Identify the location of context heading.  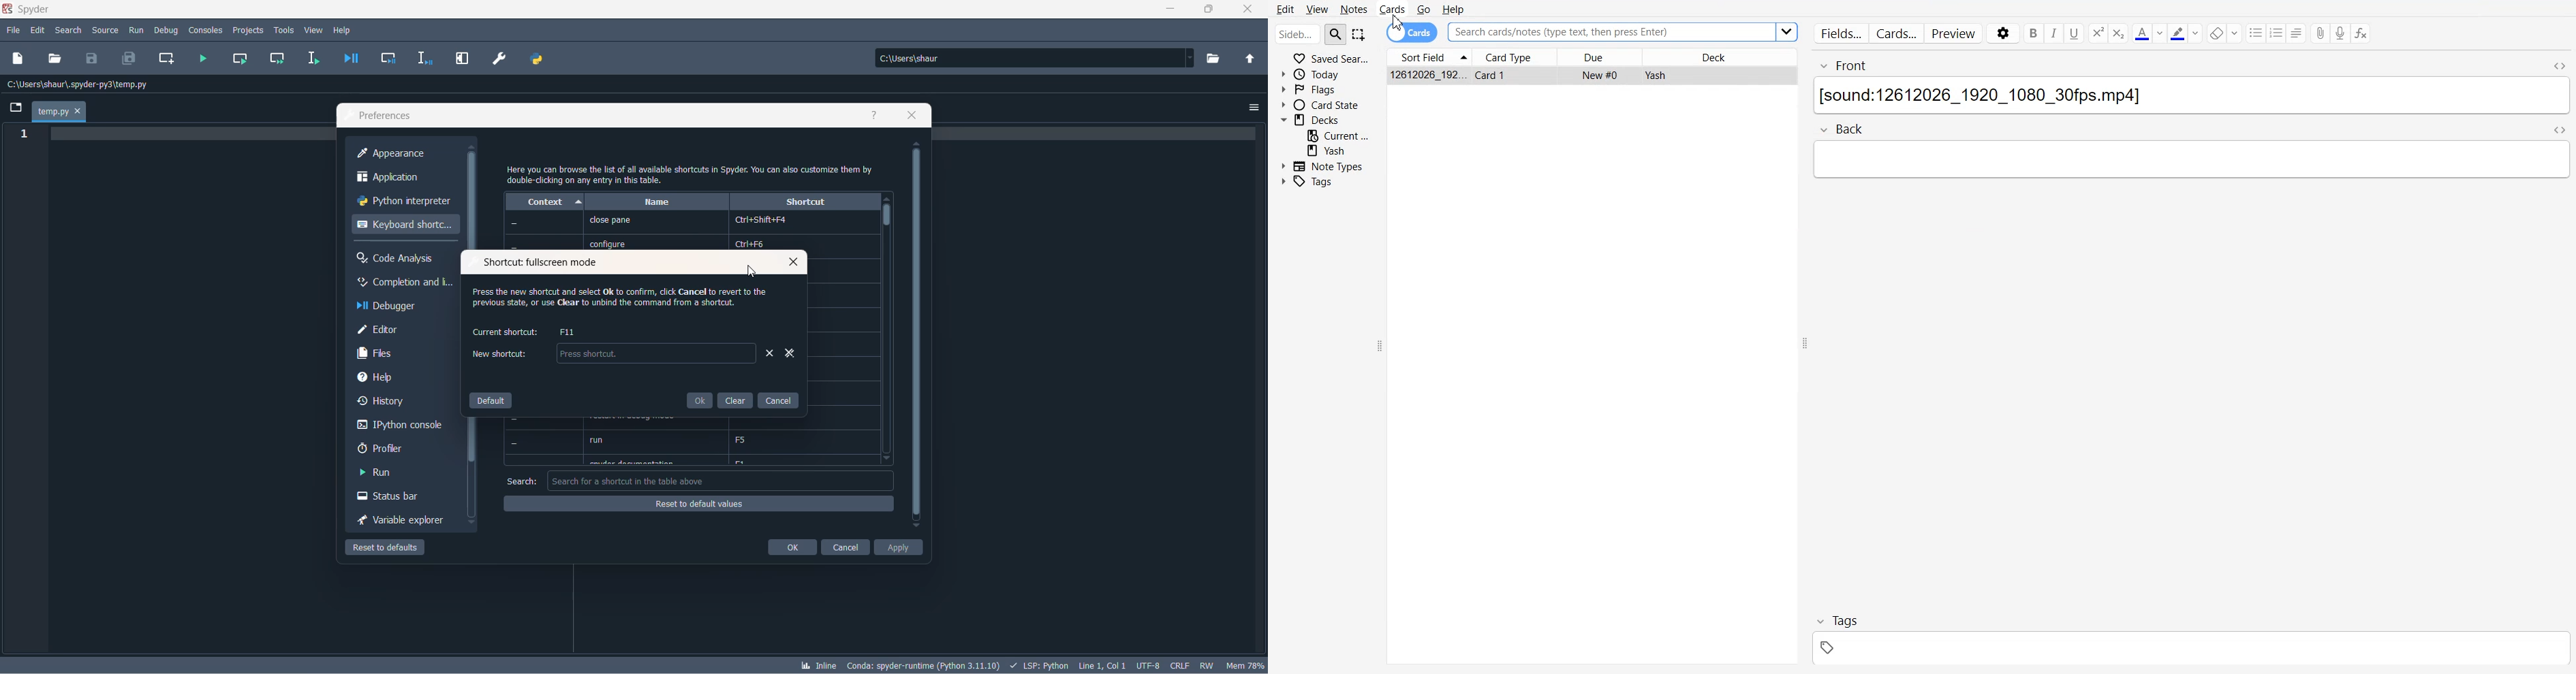
(545, 202).